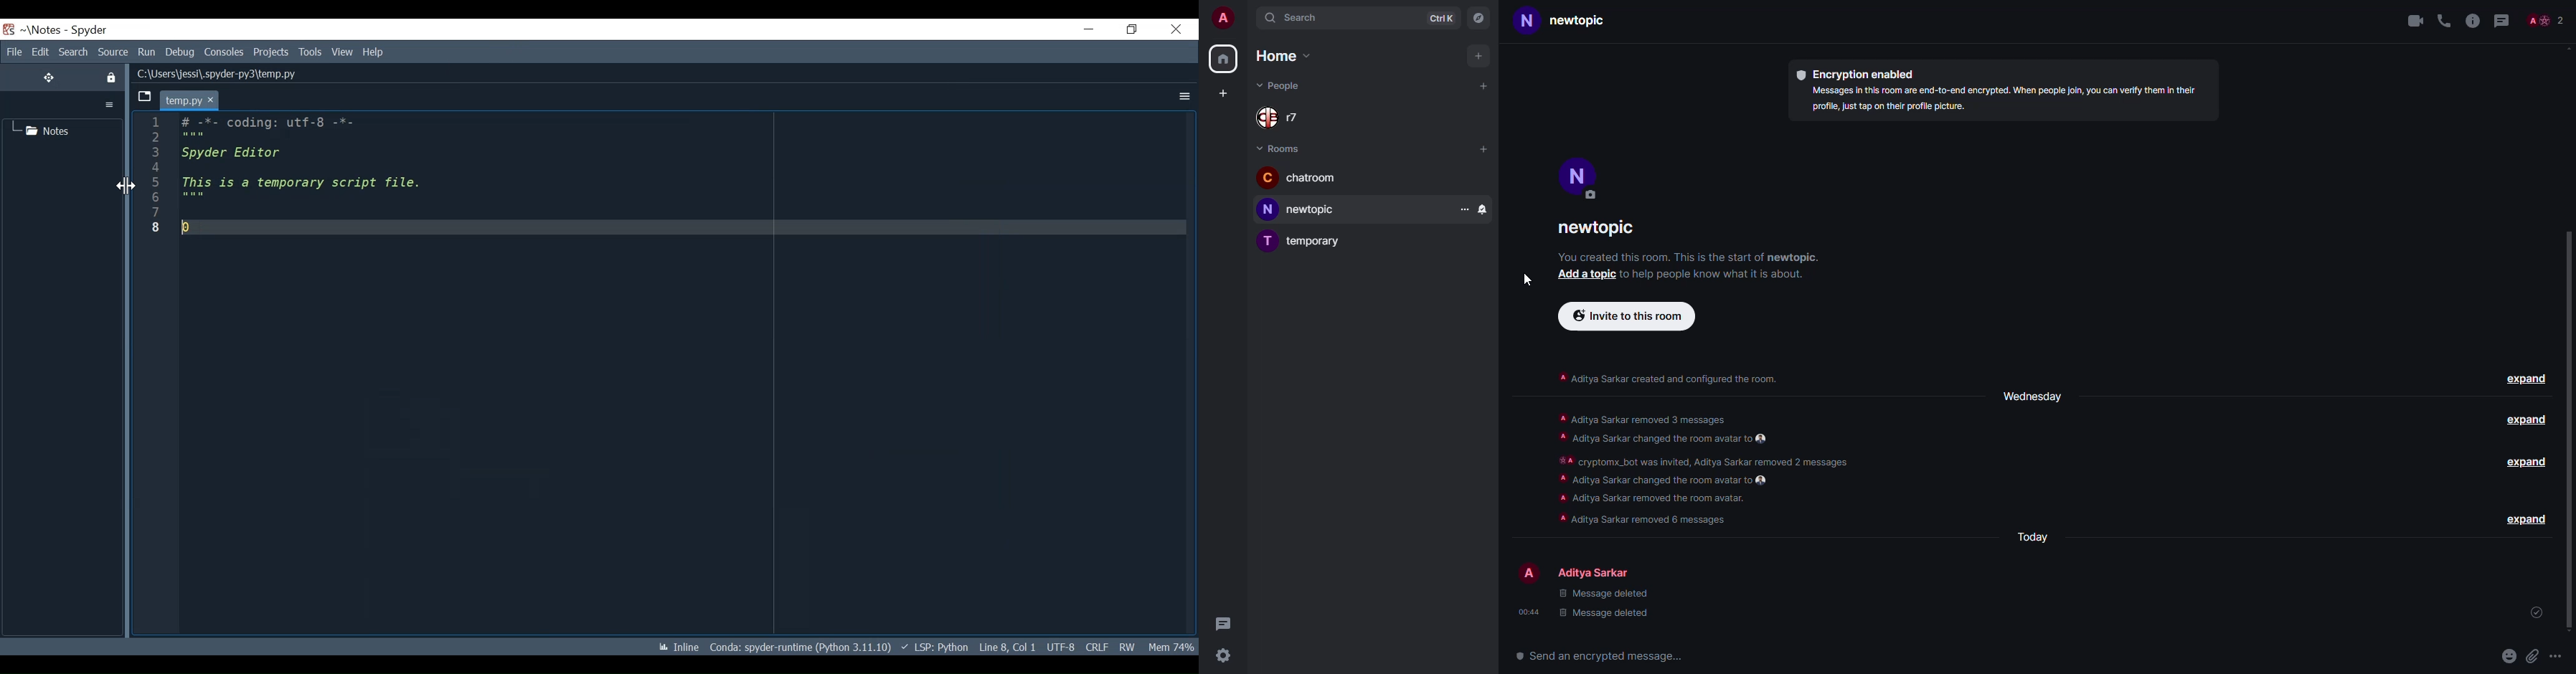  I want to click on room, so click(1301, 239).